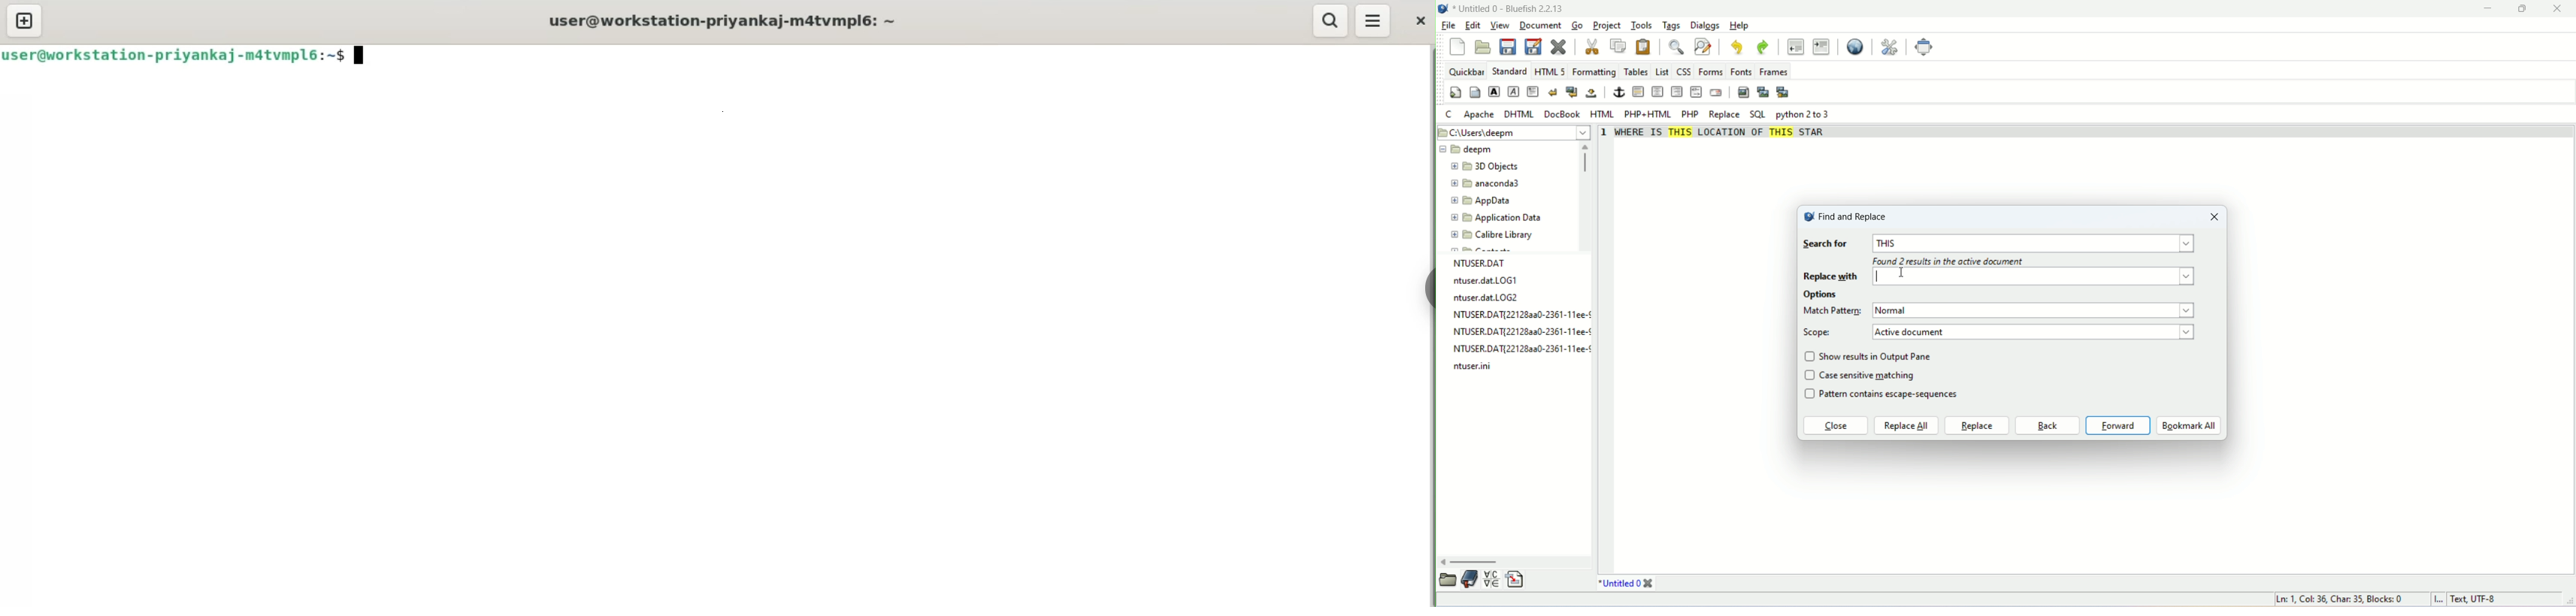 This screenshot has height=616, width=2576. What do you see at coordinates (1477, 115) in the screenshot?
I see `Apache` at bounding box center [1477, 115].